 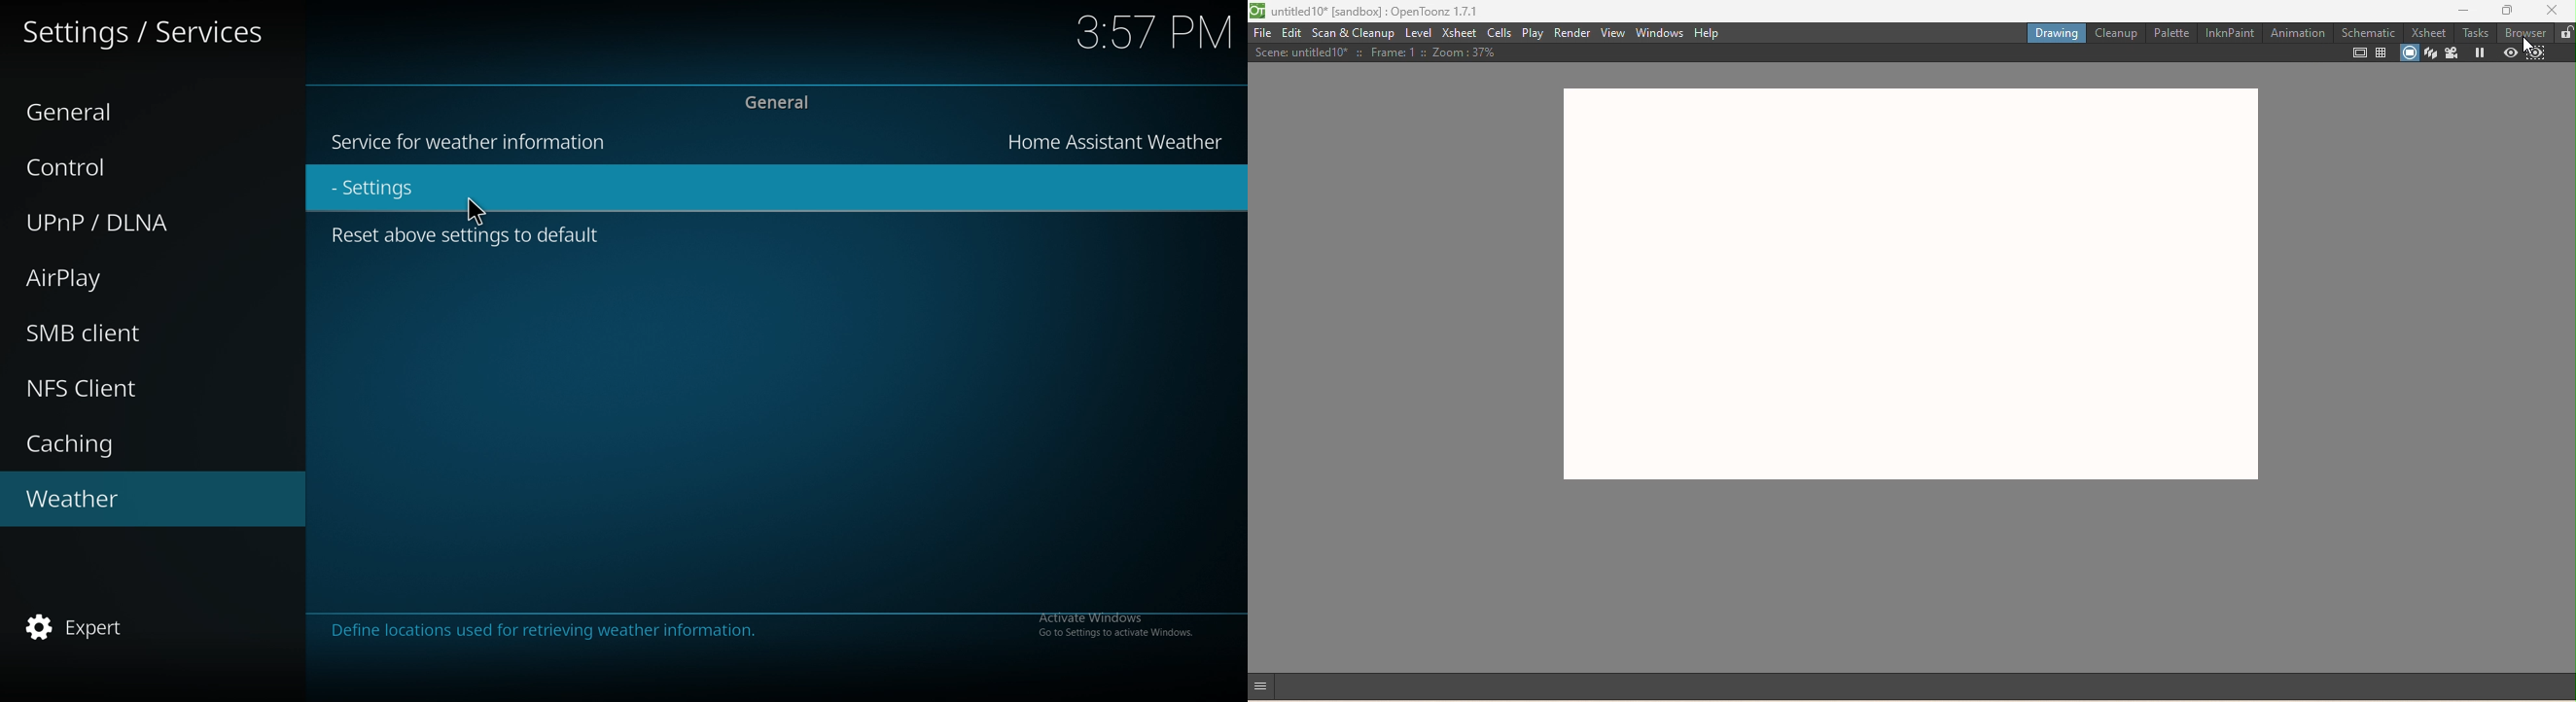 What do you see at coordinates (618, 630) in the screenshot?
I see `info` at bounding box center [618, 630].